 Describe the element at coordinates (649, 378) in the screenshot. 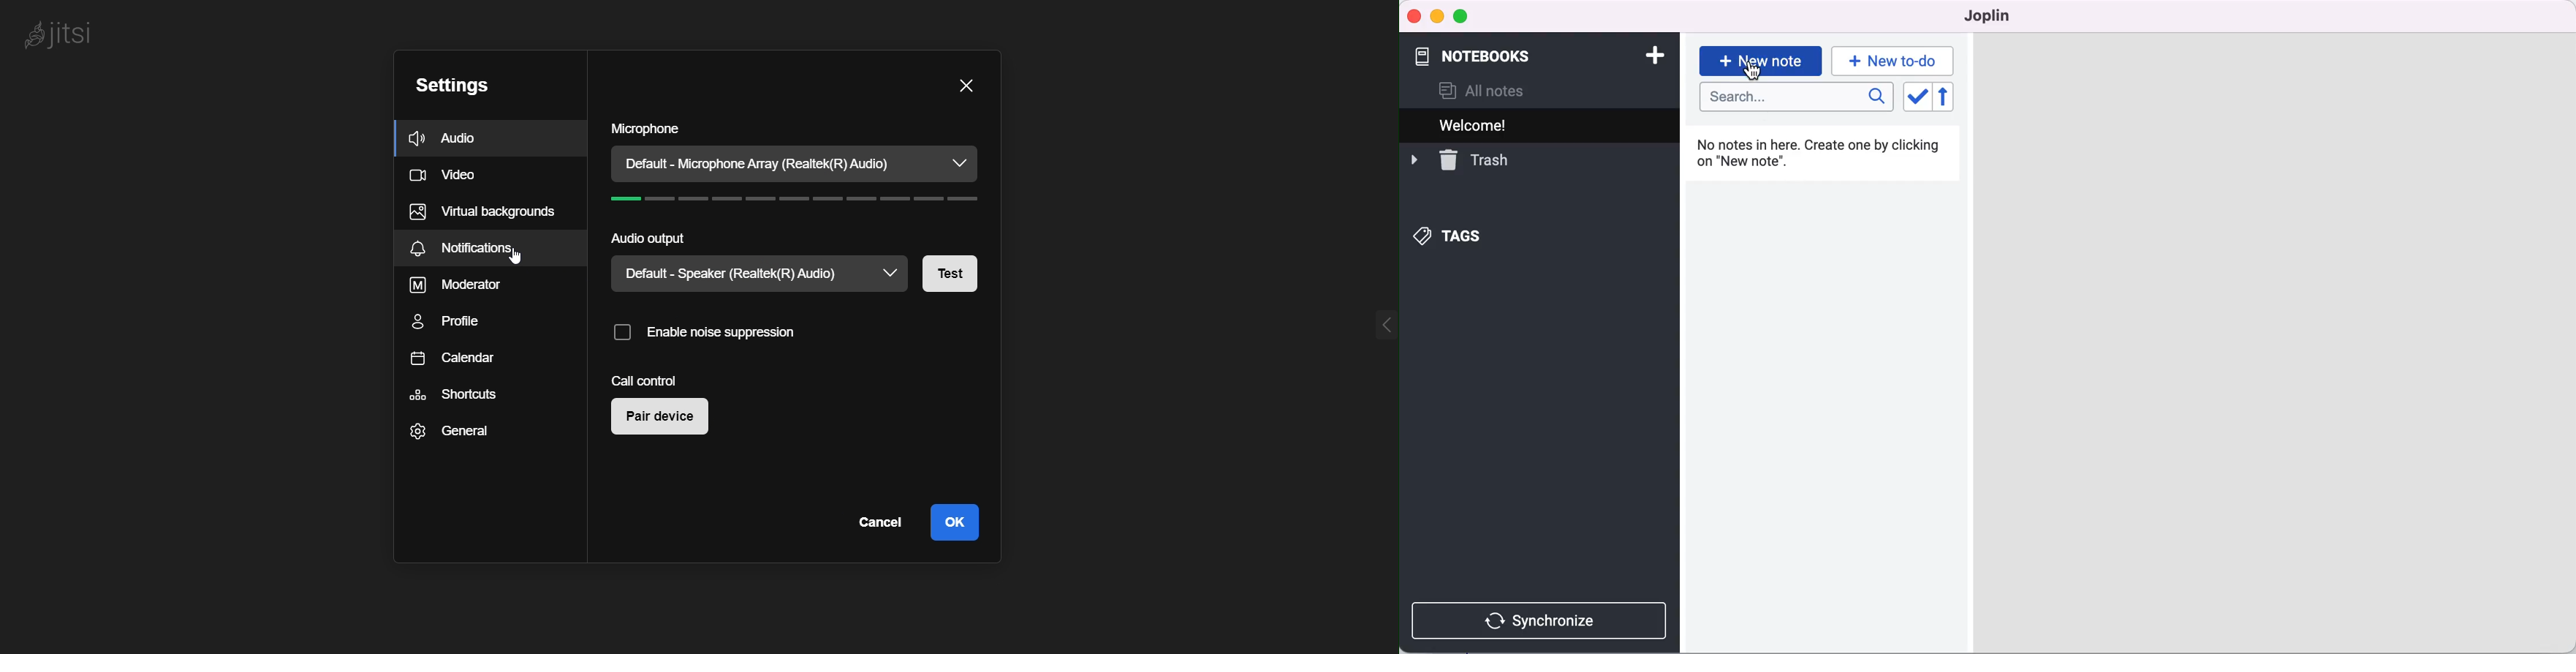

I see `call control` at that location.